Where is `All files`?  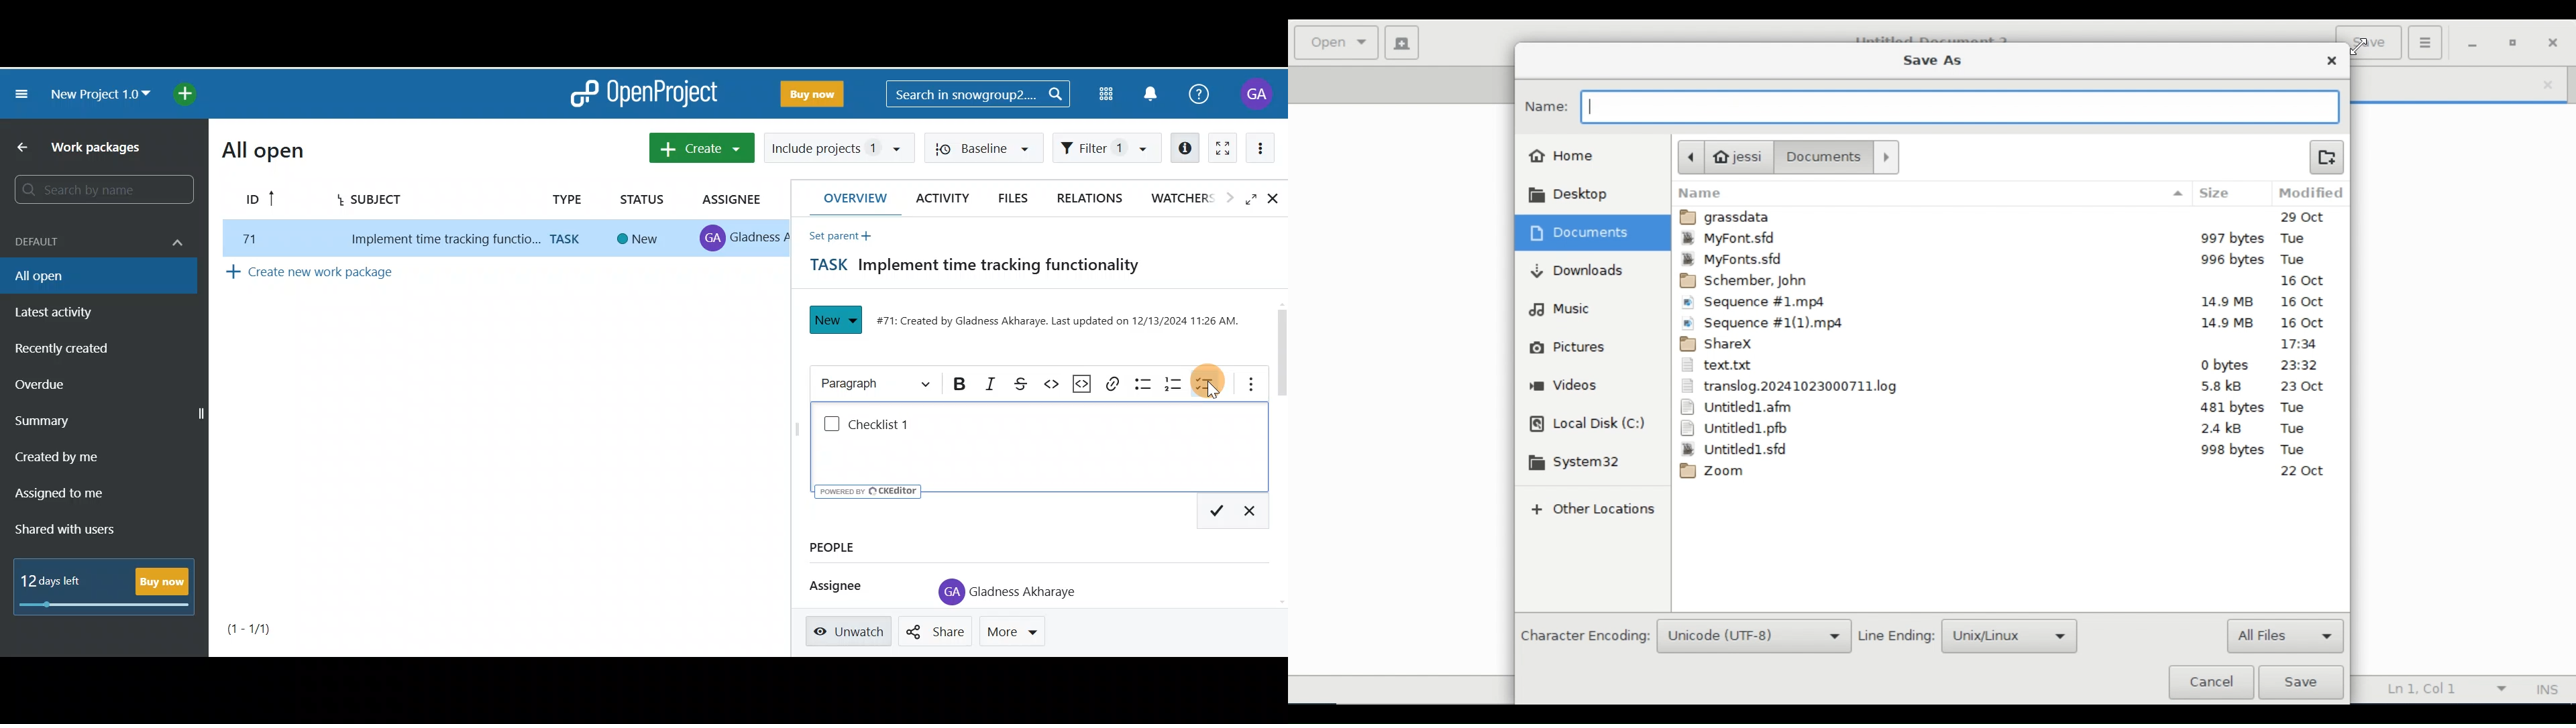 All files is located at coordinates (2286, 635).